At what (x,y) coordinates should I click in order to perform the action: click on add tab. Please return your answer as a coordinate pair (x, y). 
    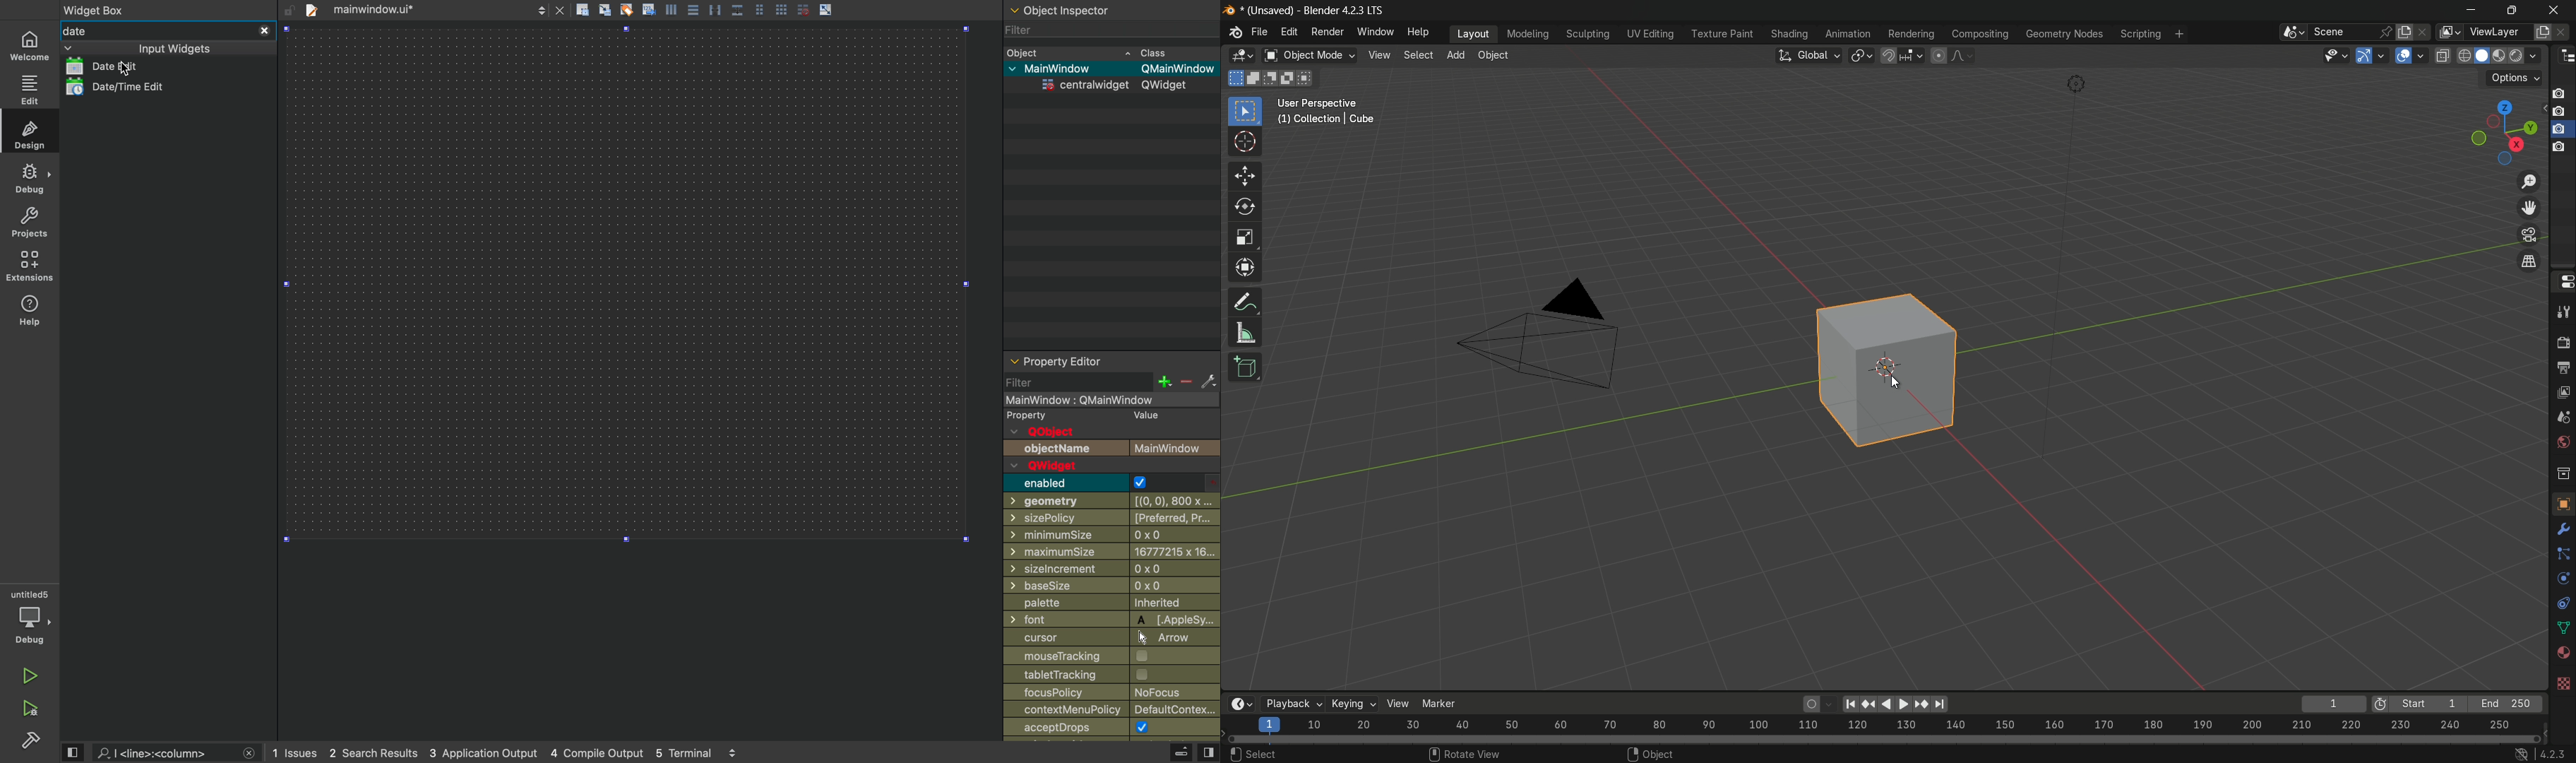
    Looking at the image, I should click on (1458, 57).